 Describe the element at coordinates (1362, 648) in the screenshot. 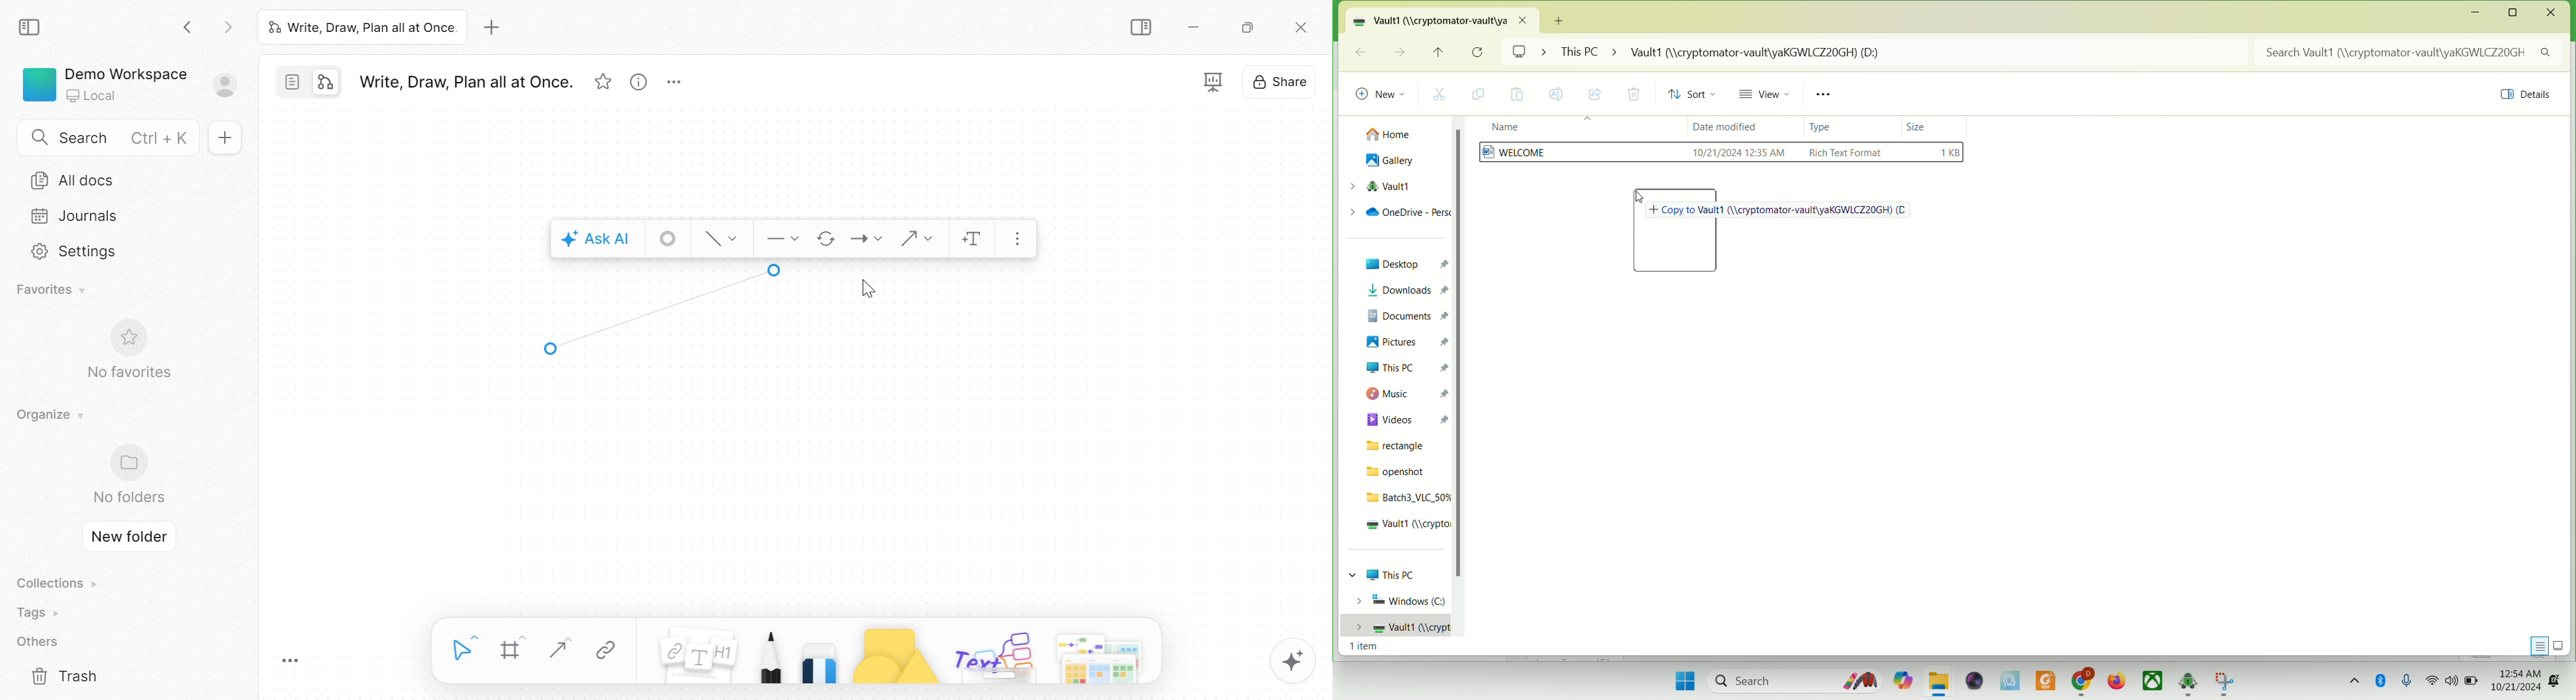

I see `1 item` at that location.